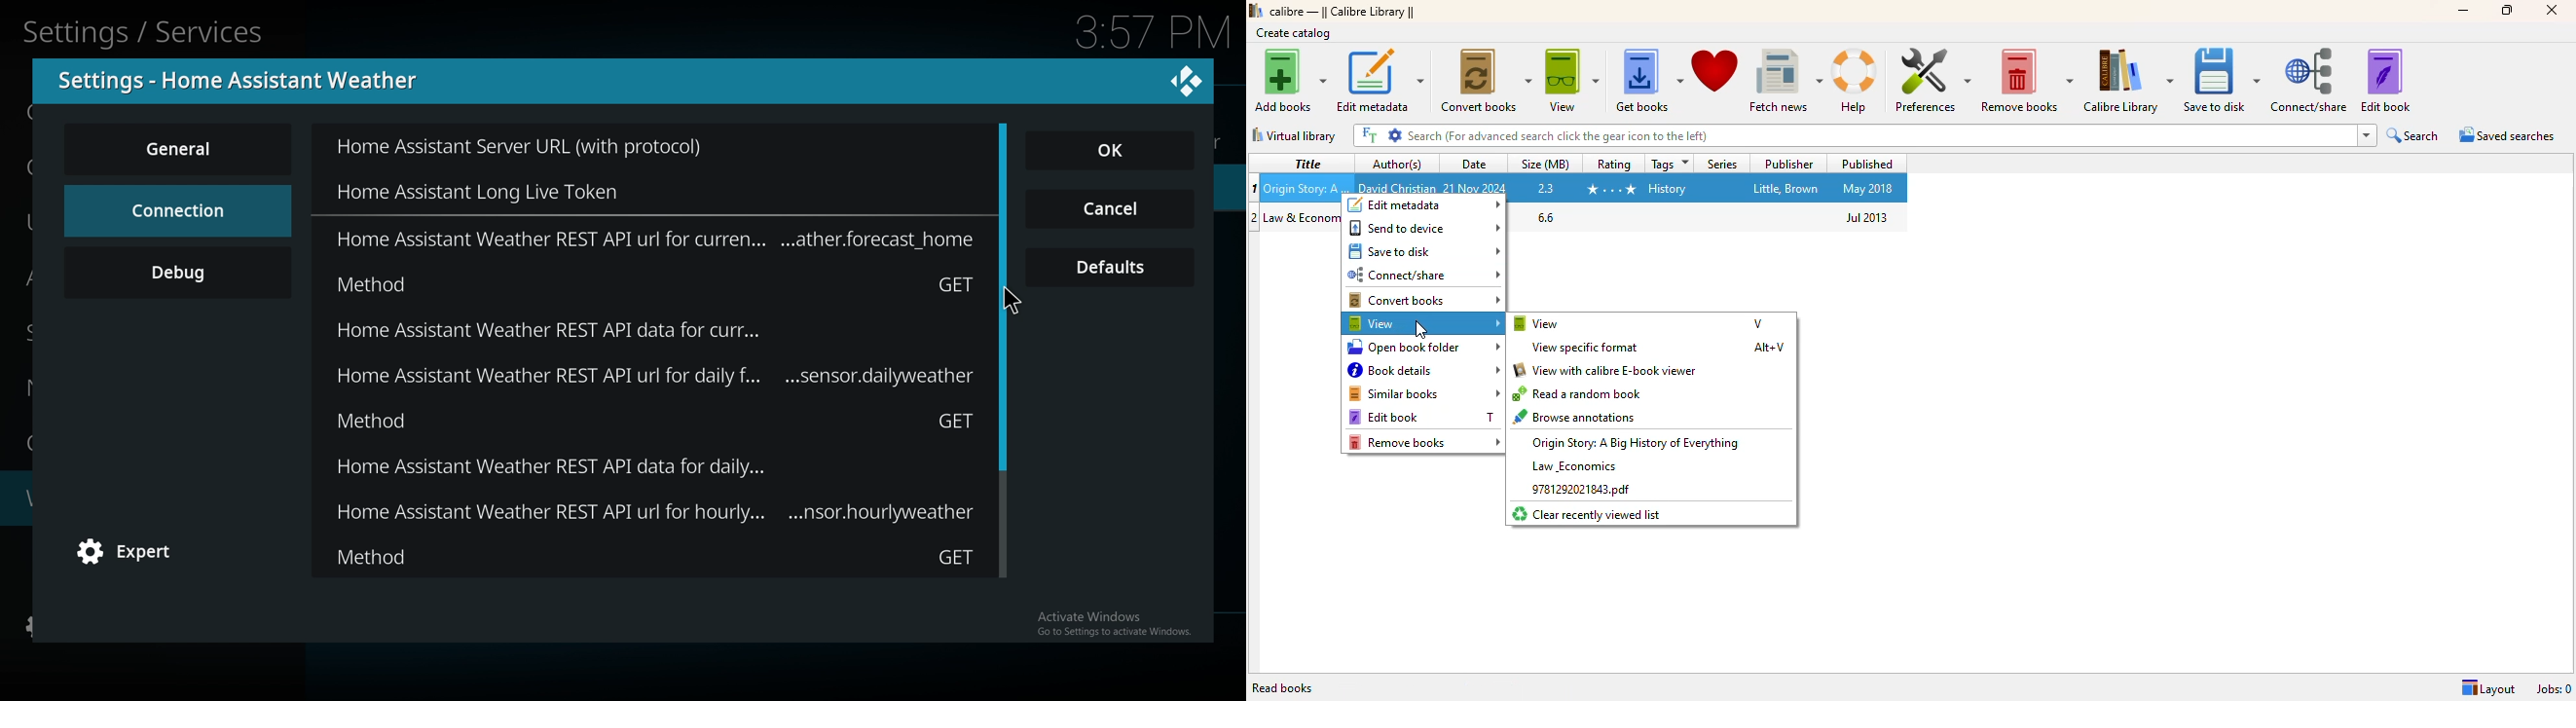  What do you see at coordinates (177, 210) in the screenshot?
I see `connection` at bounding box center [177, 210].